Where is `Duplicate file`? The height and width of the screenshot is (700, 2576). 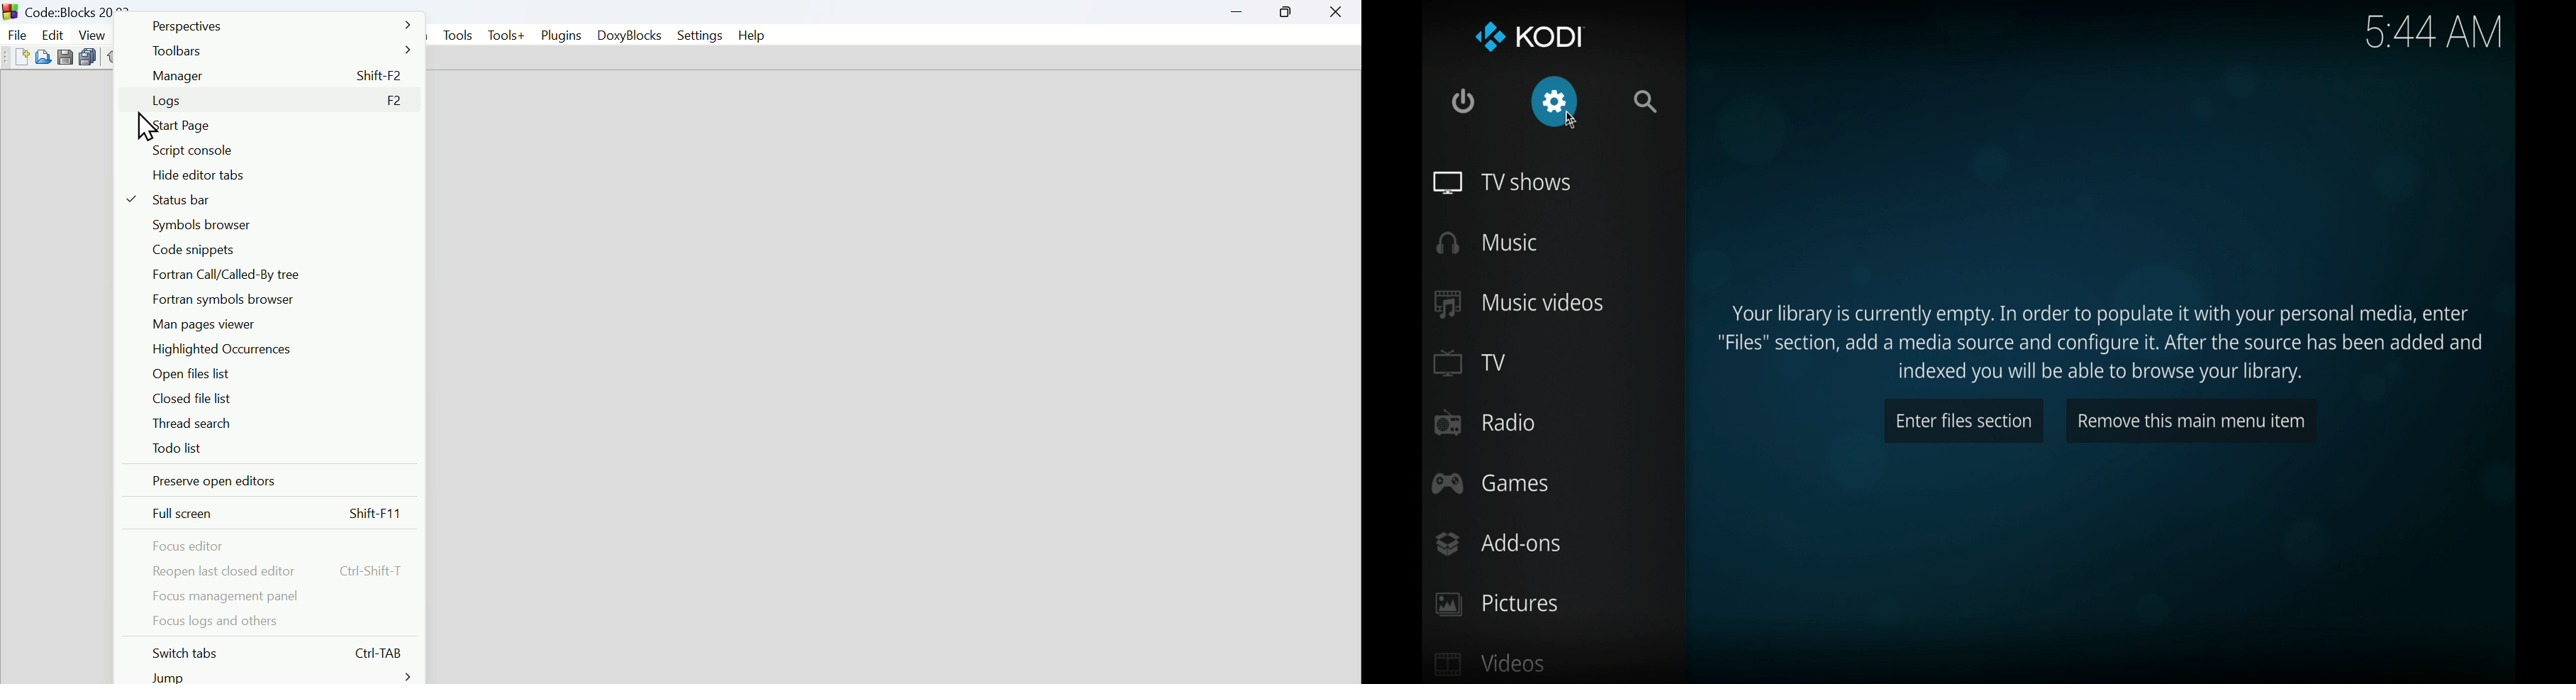 Duplicate file is located at coordinates (88, 56).